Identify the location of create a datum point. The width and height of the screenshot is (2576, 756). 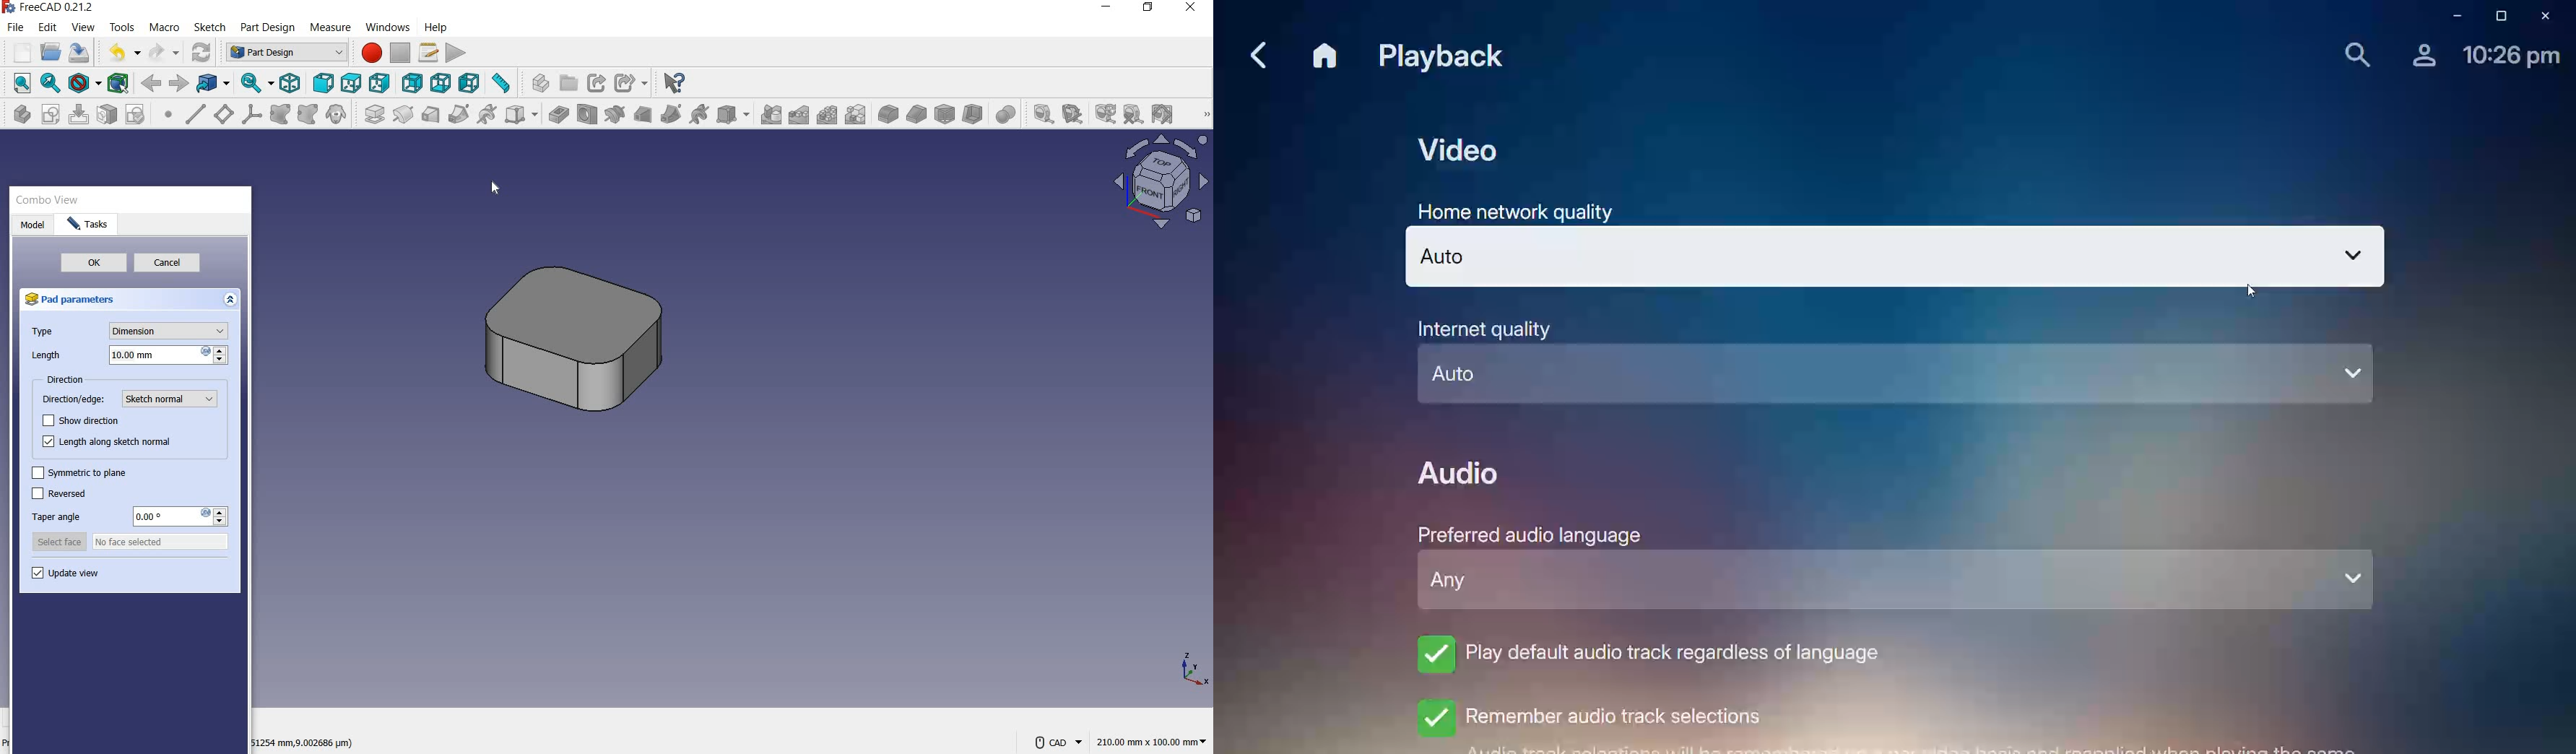
(170, 116).